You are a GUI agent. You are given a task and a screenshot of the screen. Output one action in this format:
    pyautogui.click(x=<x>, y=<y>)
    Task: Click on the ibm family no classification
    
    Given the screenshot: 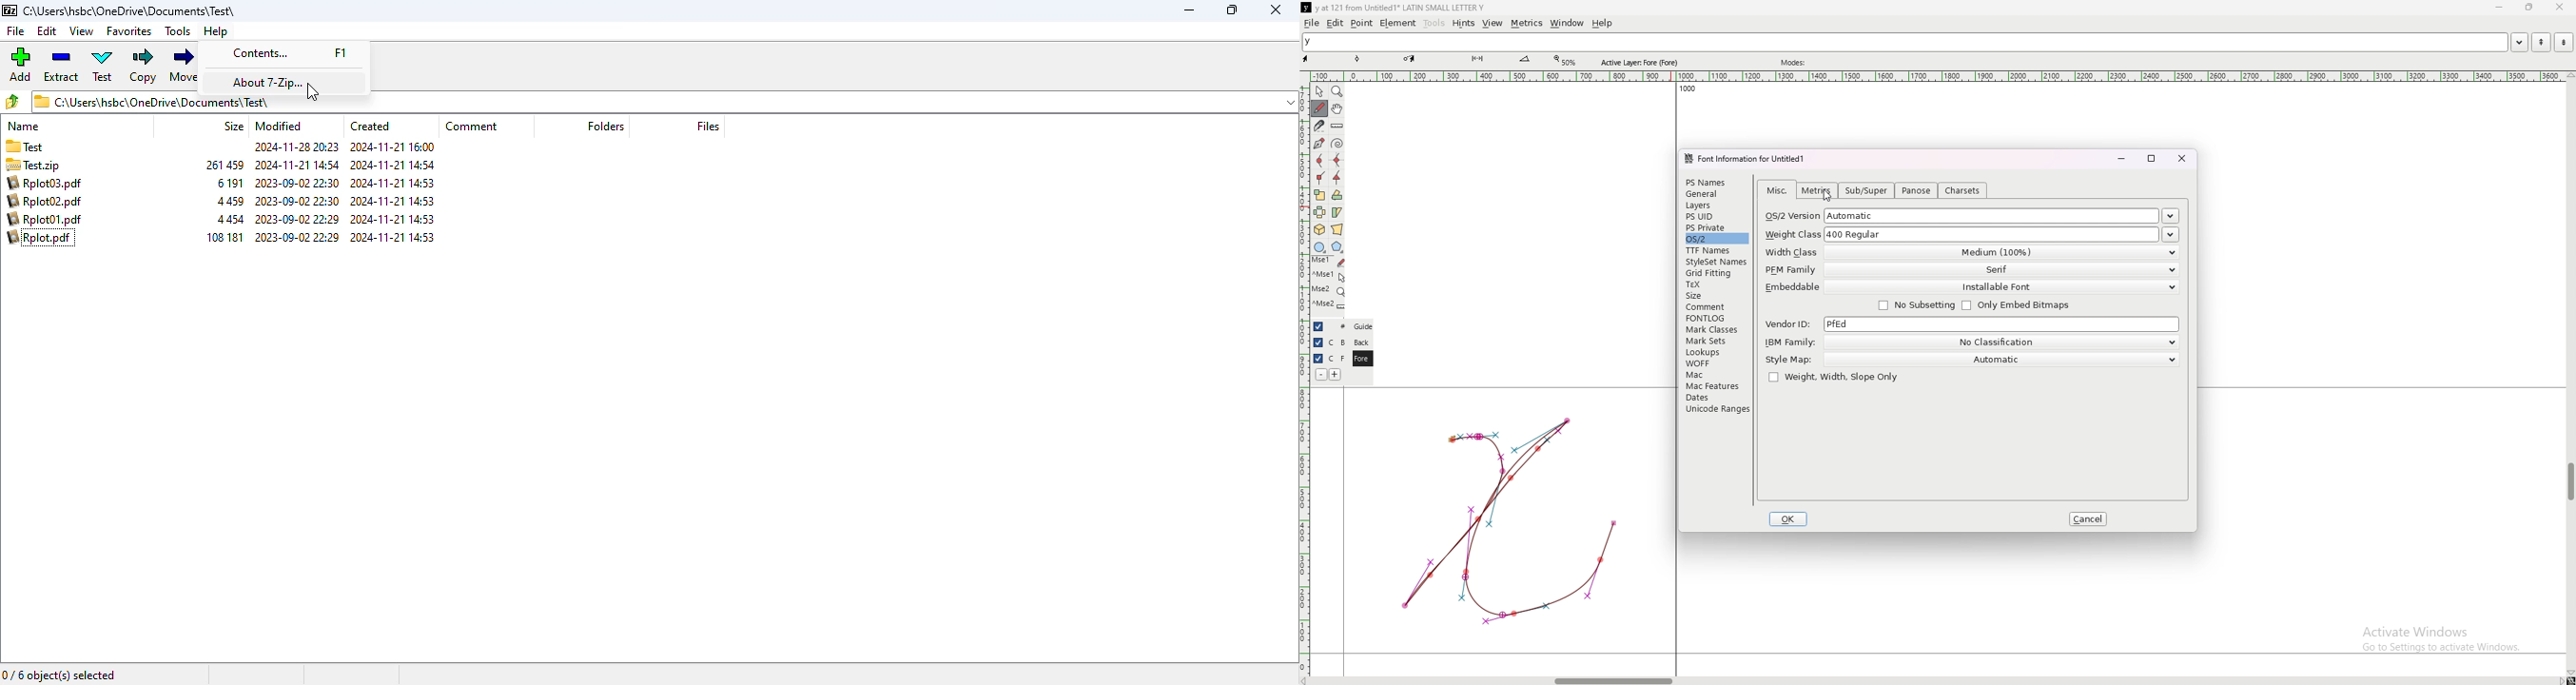 What is the action you would take?
    pyautogui.click(x=1970, y=342)
    